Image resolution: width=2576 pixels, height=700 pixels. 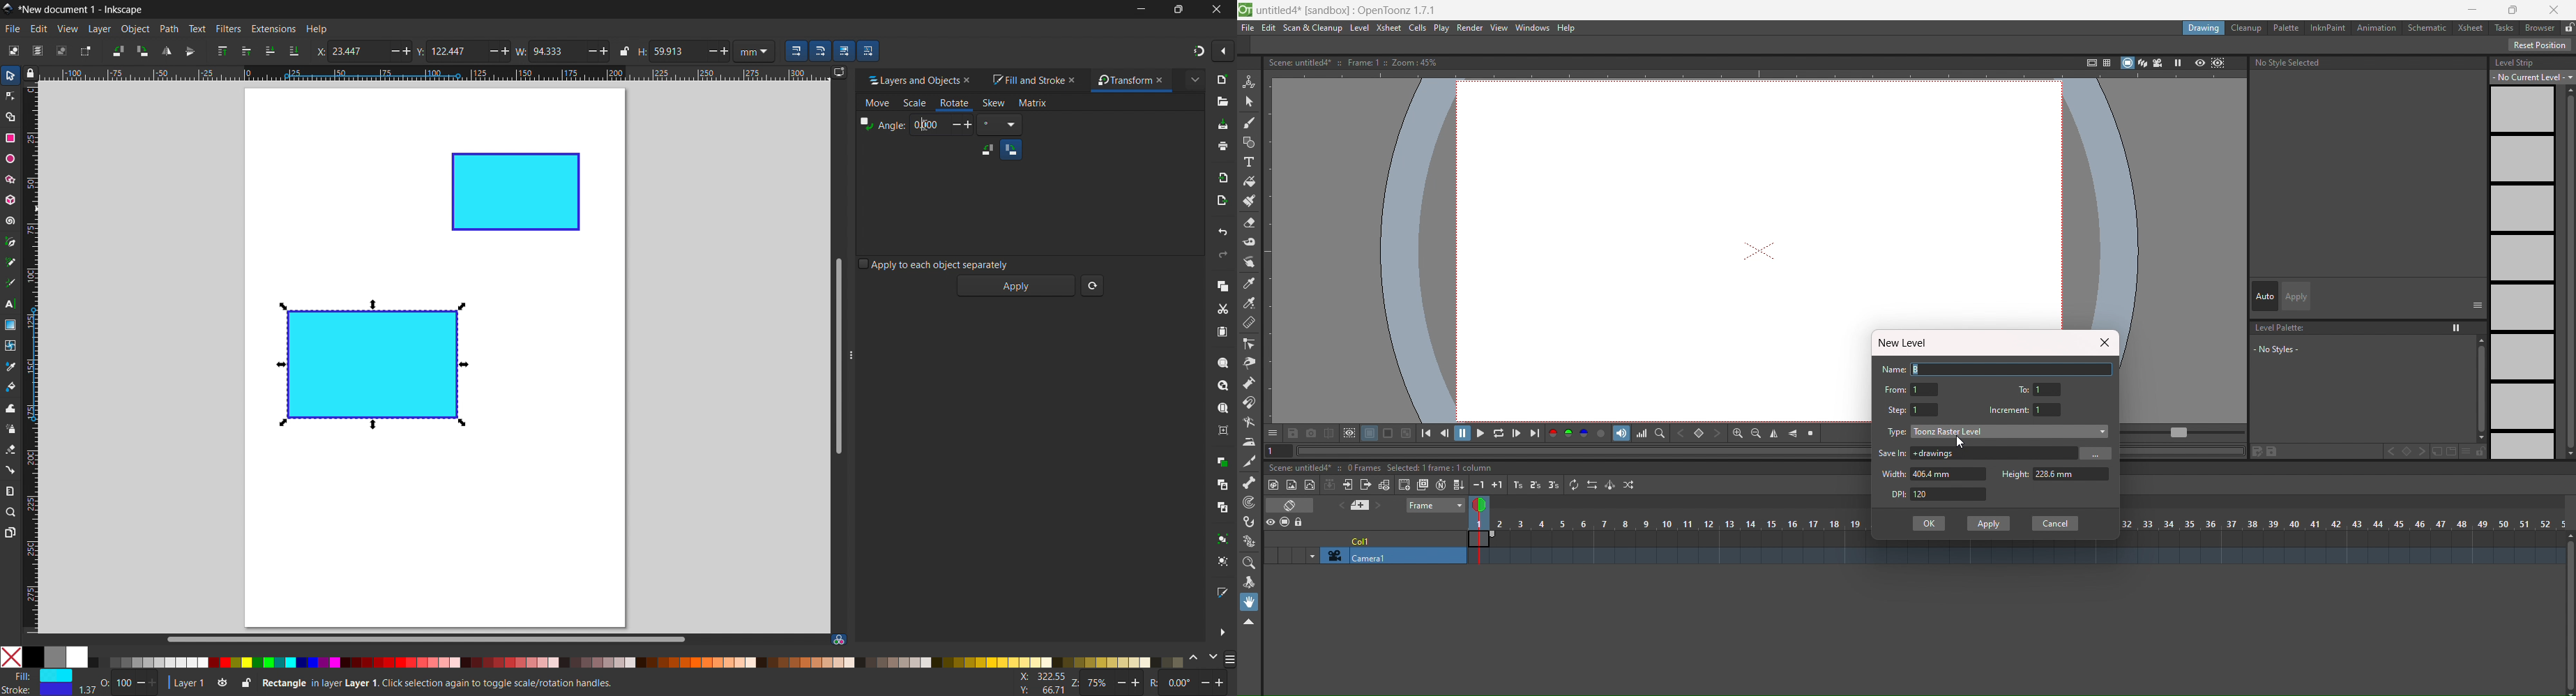 I want to click on view, so click(x=67, y=29).